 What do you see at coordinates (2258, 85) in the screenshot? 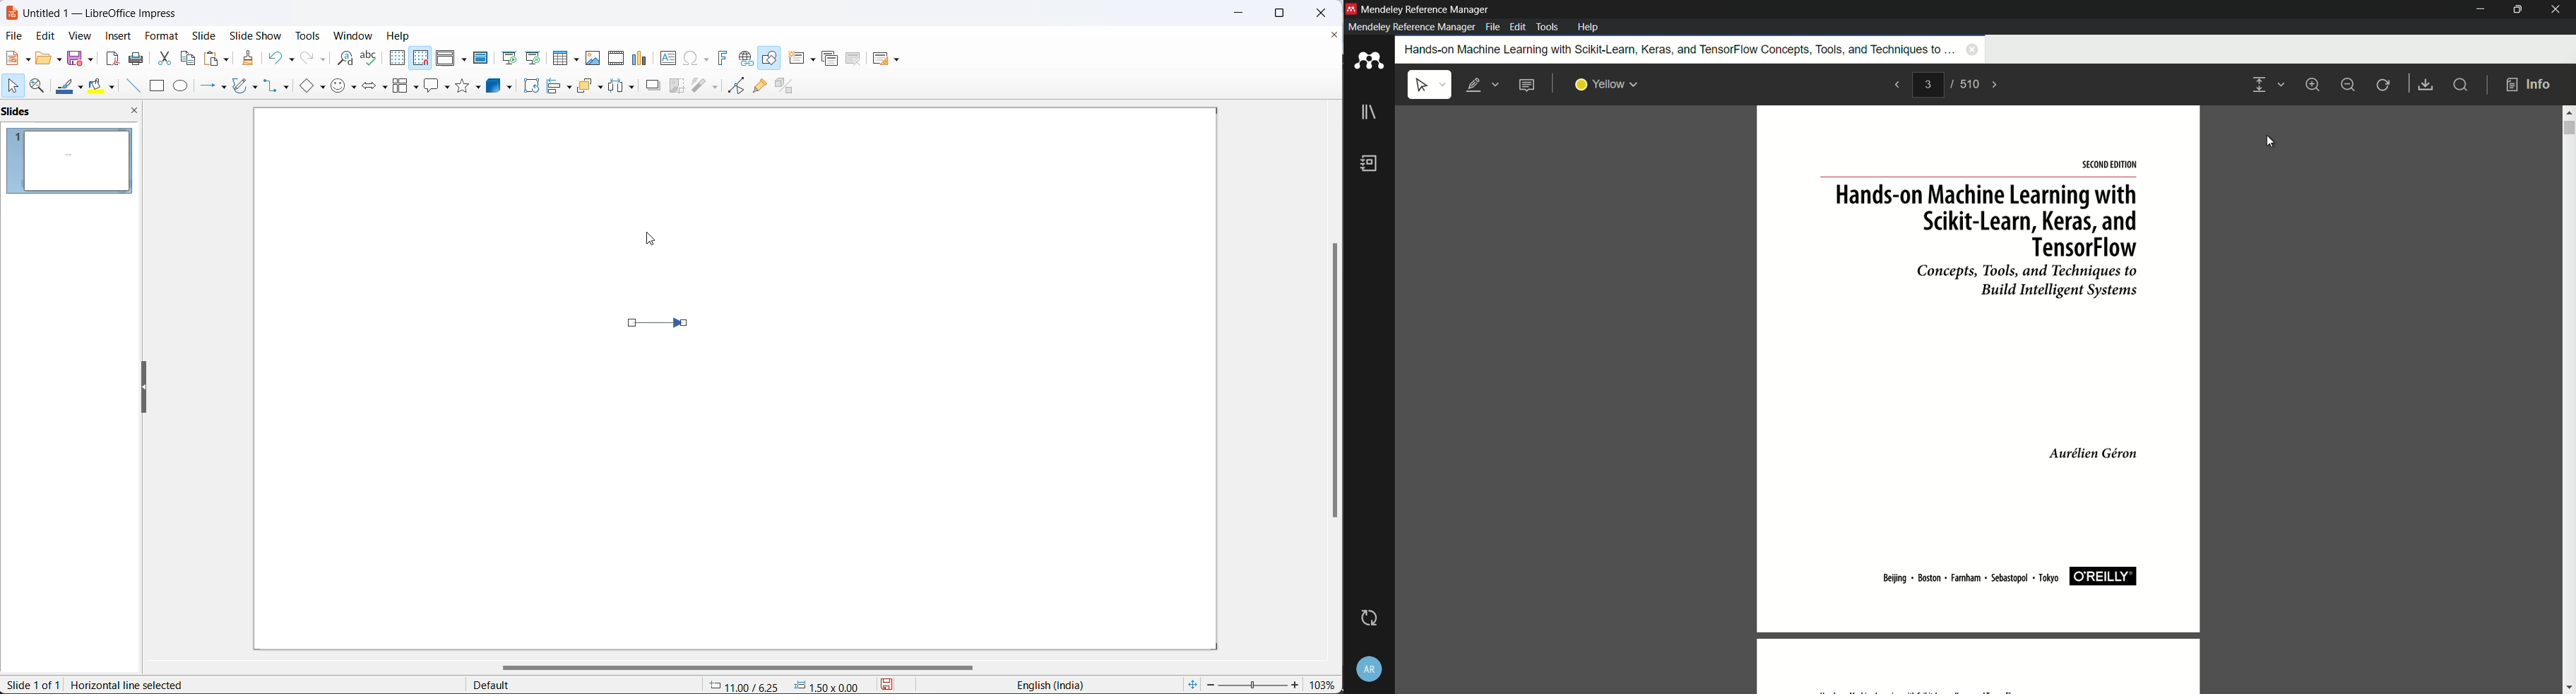
I see `current mode` at bounding box center [2258, 85].